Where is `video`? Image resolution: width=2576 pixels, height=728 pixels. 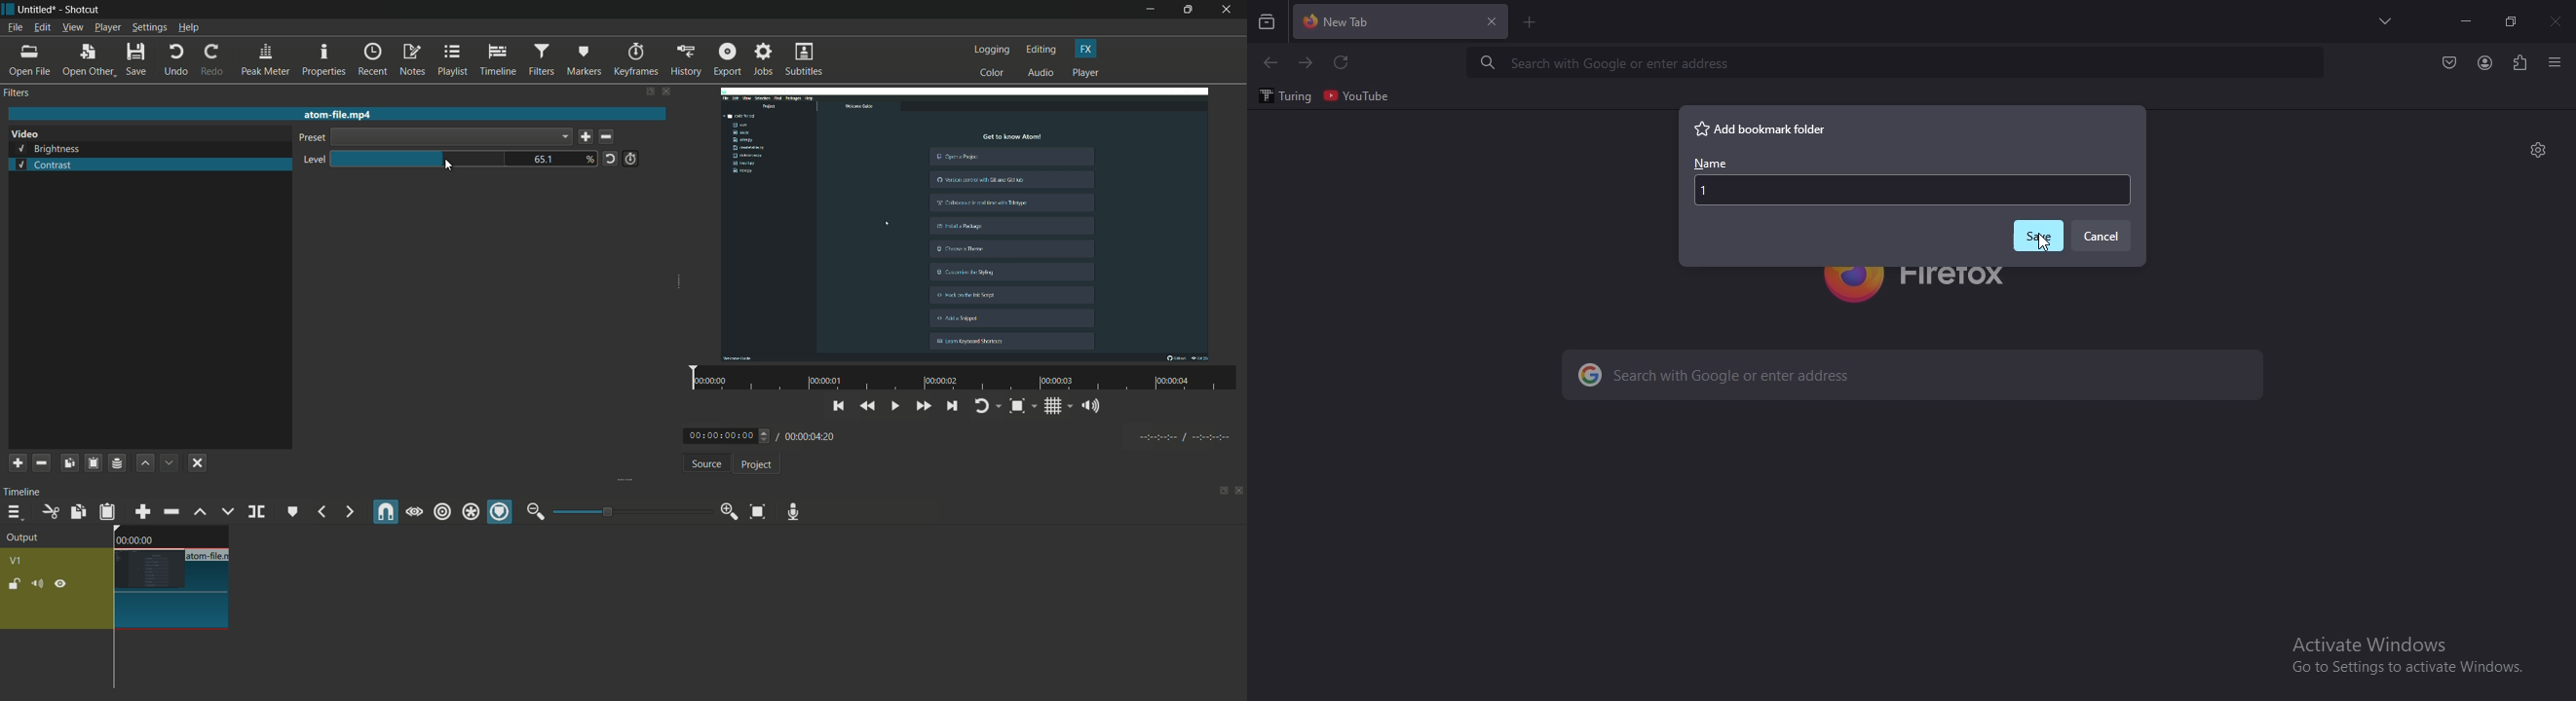
video is located at coordinates (25, 134).